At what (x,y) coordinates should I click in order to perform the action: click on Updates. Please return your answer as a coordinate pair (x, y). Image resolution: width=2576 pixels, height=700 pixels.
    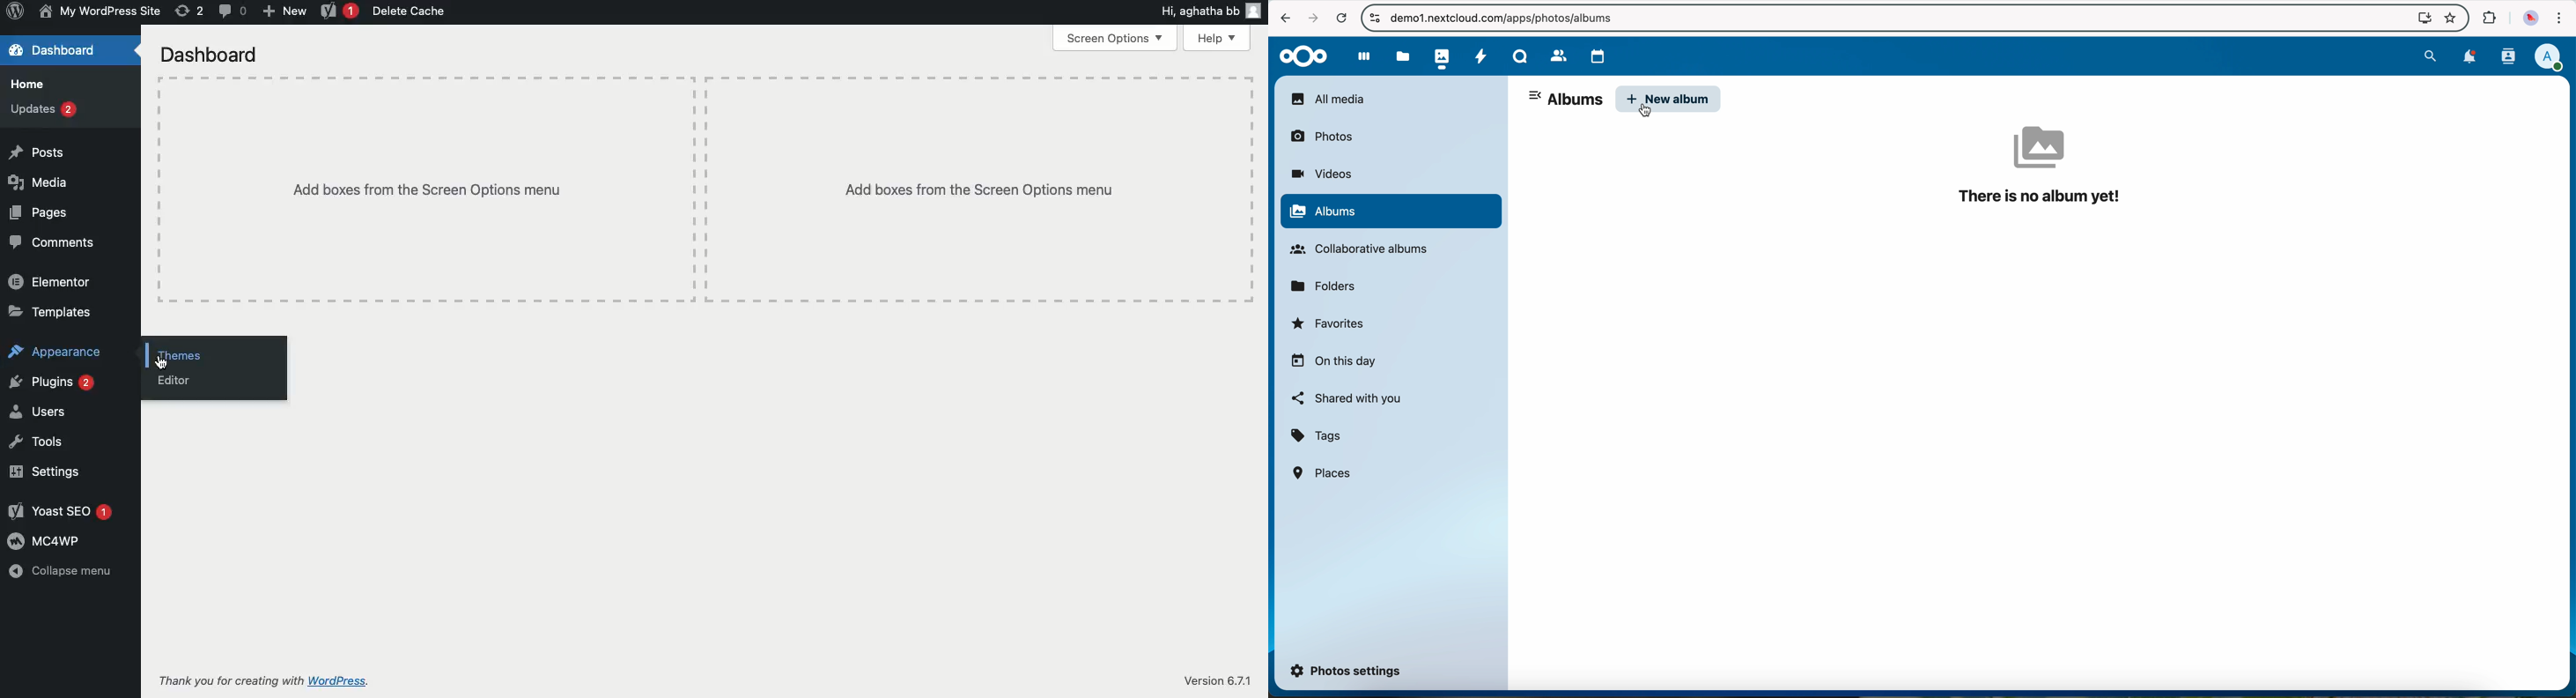
    Looking at the image, I should click on (43, 111).